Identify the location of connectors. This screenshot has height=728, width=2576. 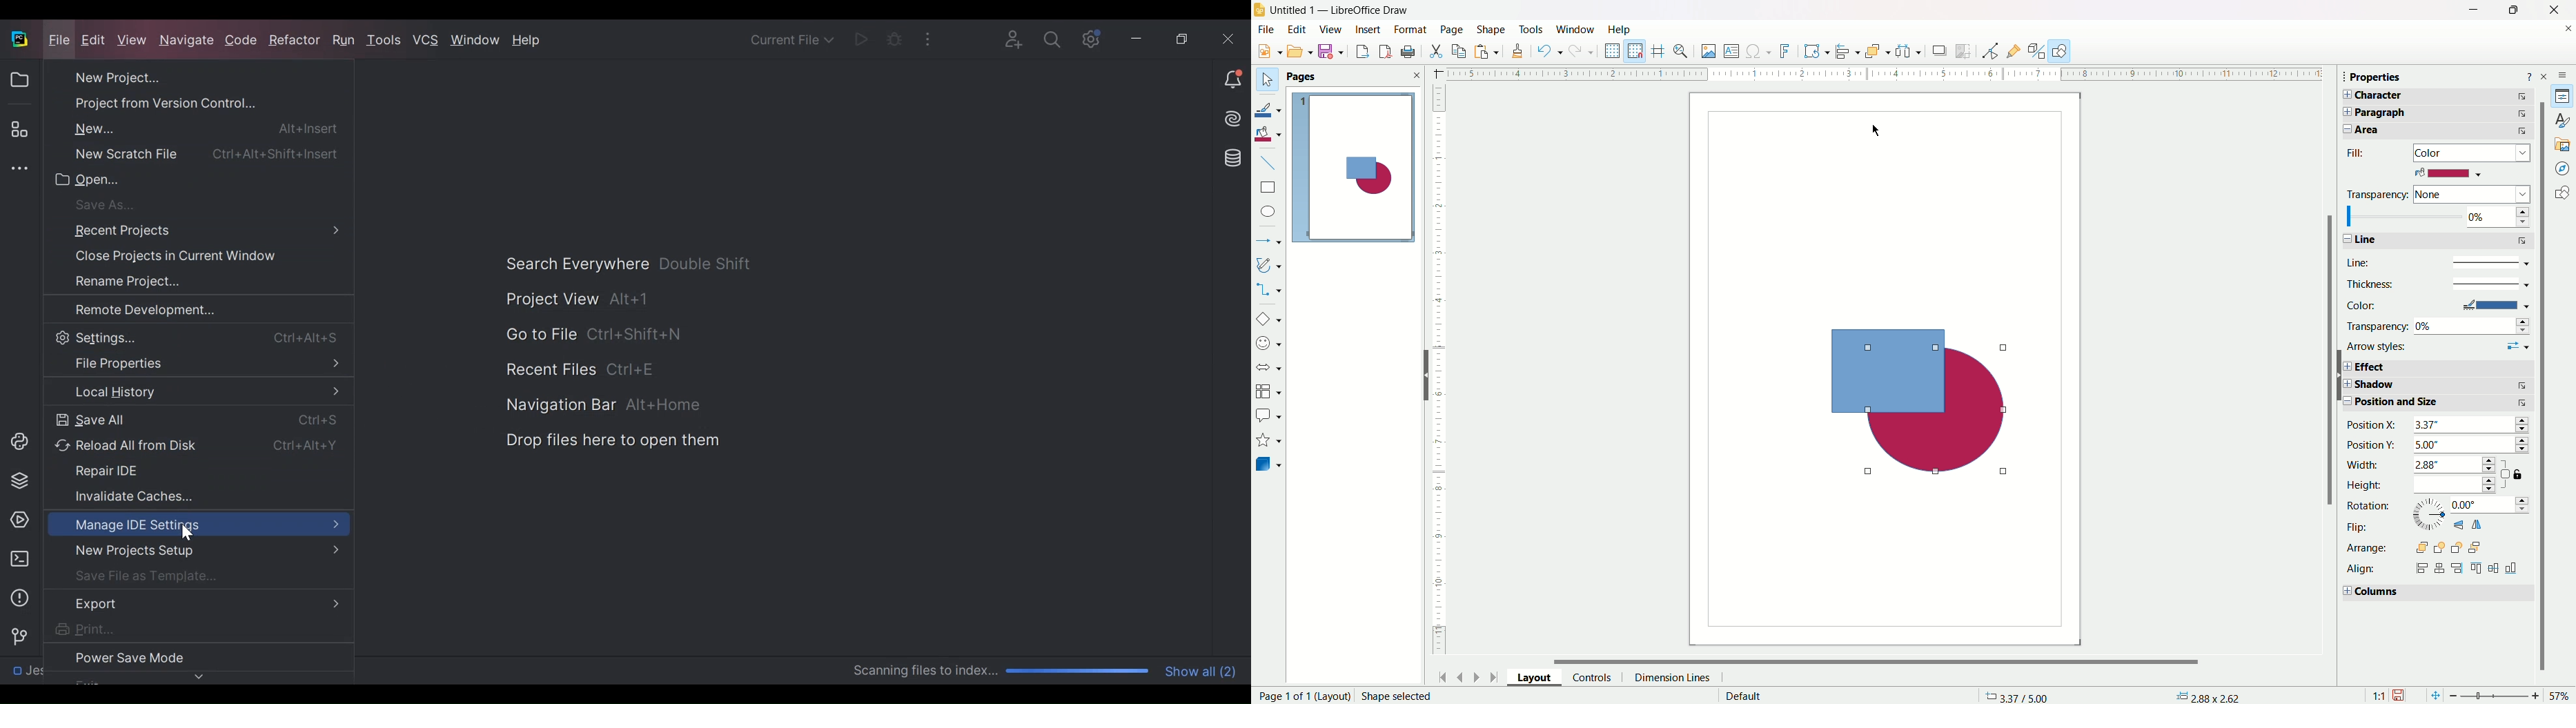
(1270, 289).